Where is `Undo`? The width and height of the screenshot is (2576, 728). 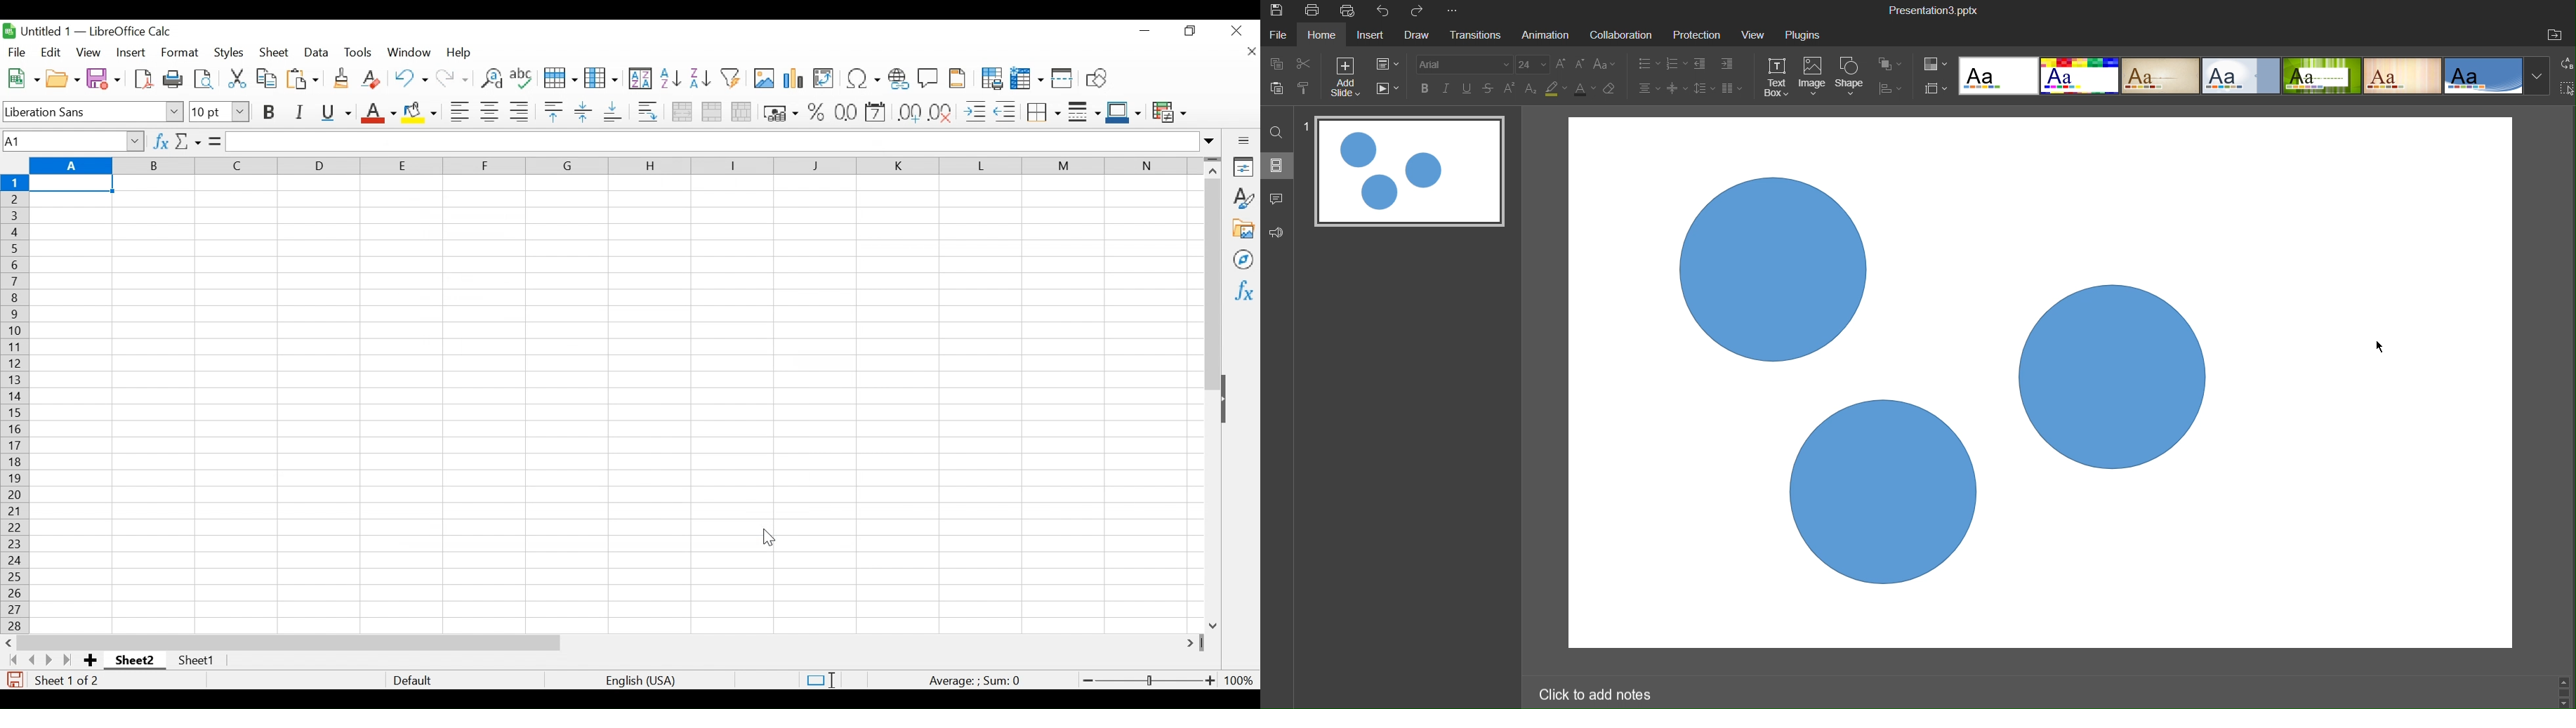
Undo is located at coordinates (1385, 11).